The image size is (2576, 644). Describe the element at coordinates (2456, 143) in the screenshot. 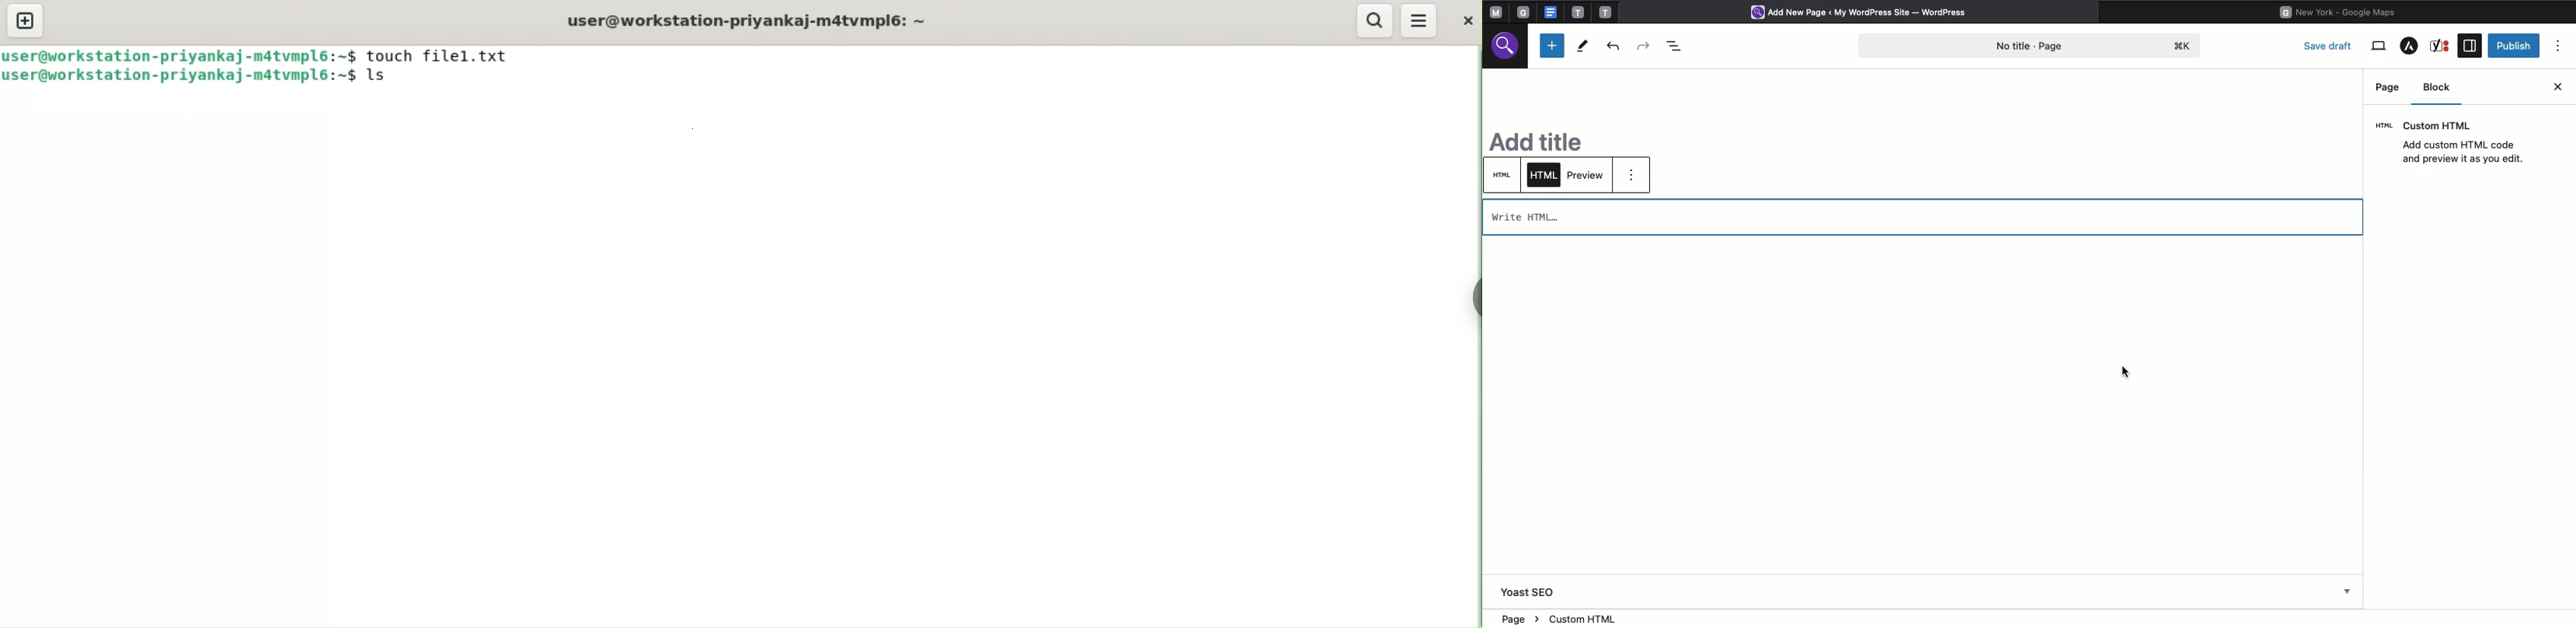

I see `Custom HTML` at that location.